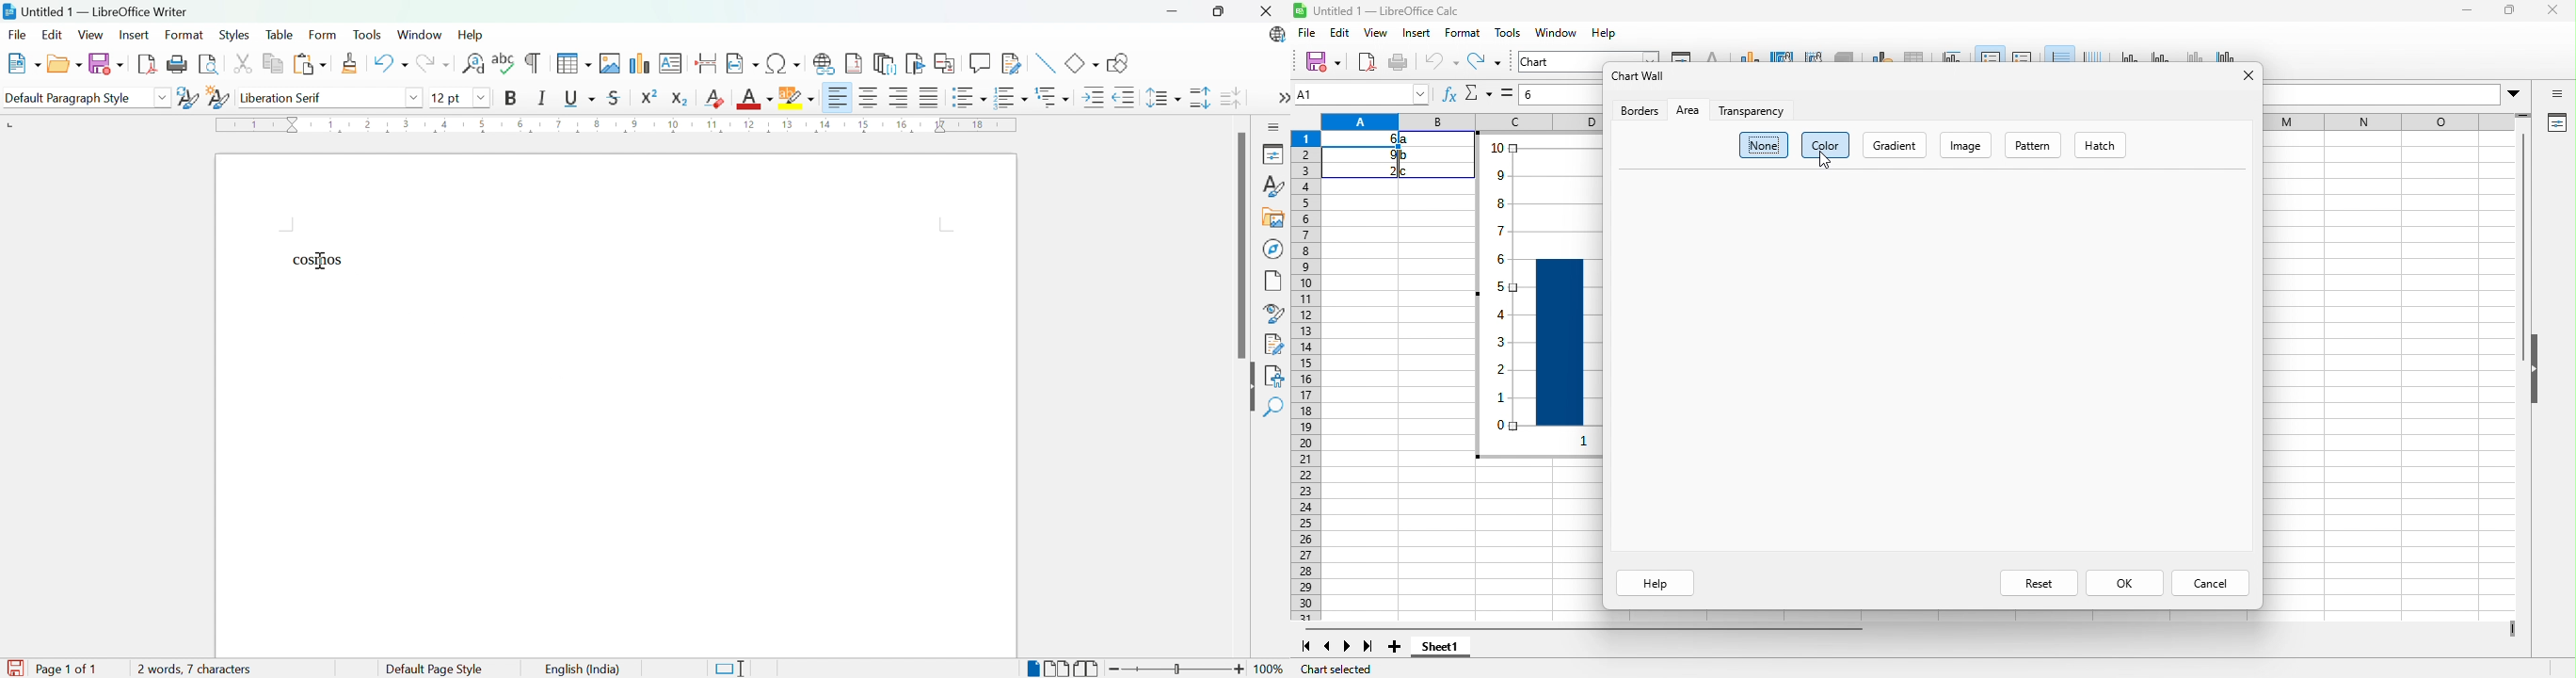 The height and width of the screenshot is (700, 2576). What do you see at coordinates (1388, 155) in the screenshot?
I see `9` at bounding box center [1388, 155].